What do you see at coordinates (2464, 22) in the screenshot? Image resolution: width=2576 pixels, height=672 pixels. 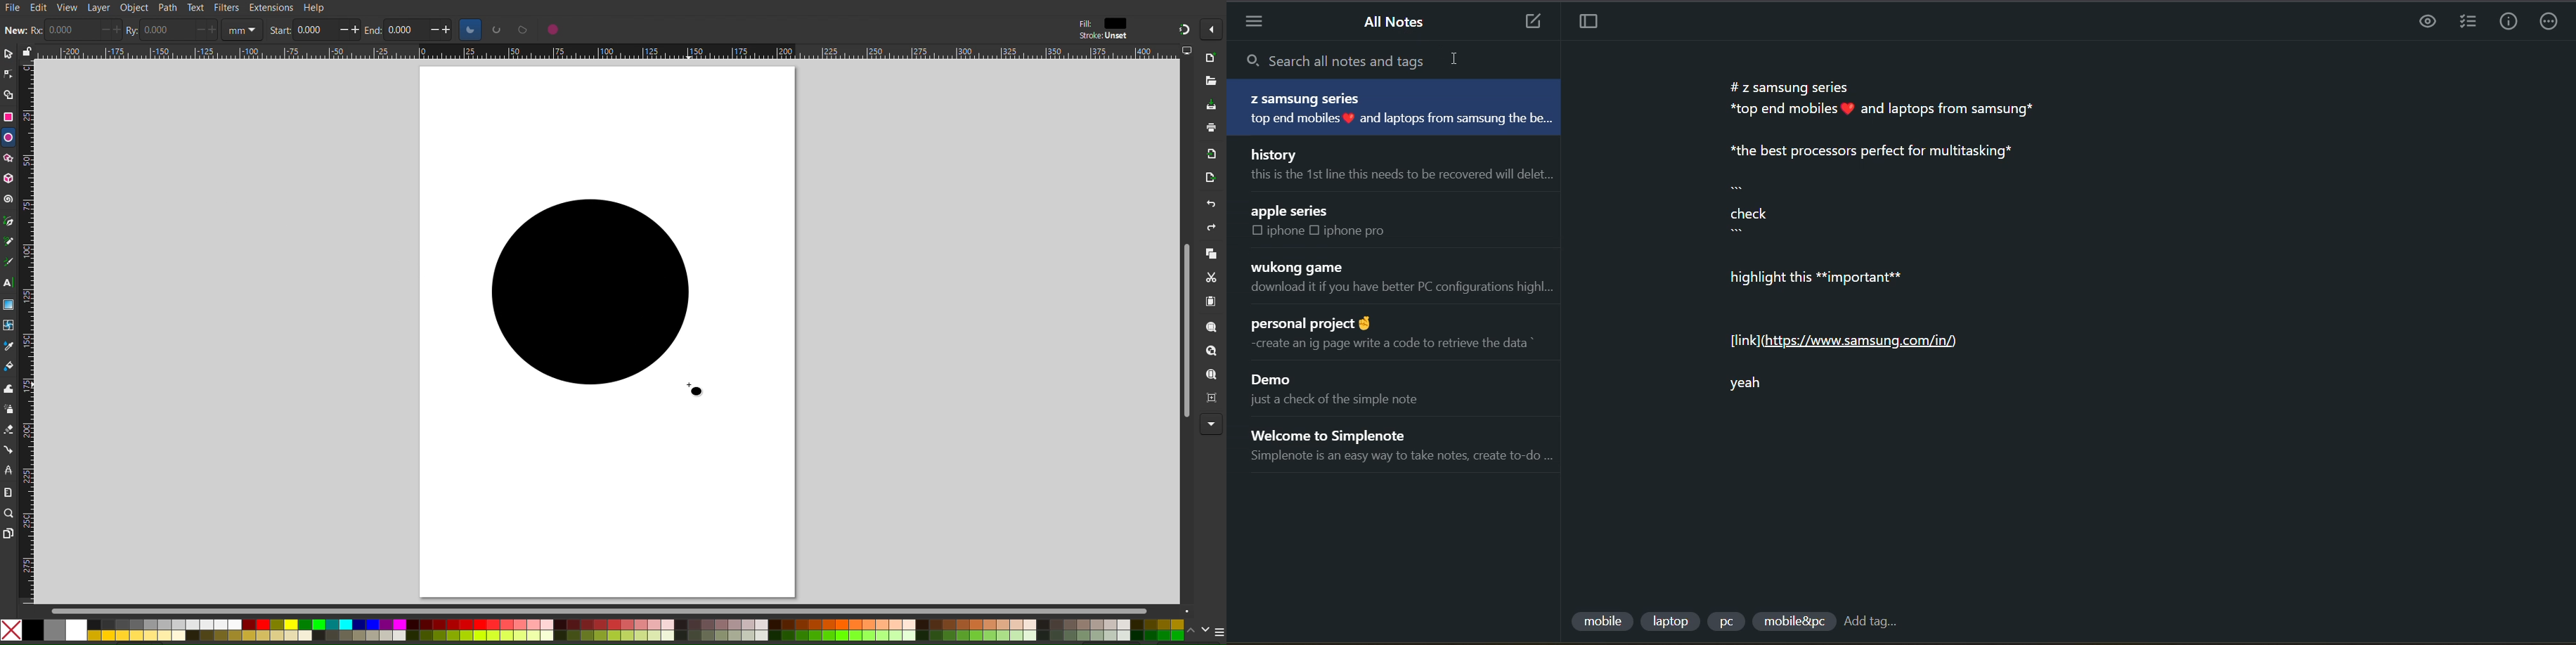 I see `insert checklist` at bounding box center [2464, 22].